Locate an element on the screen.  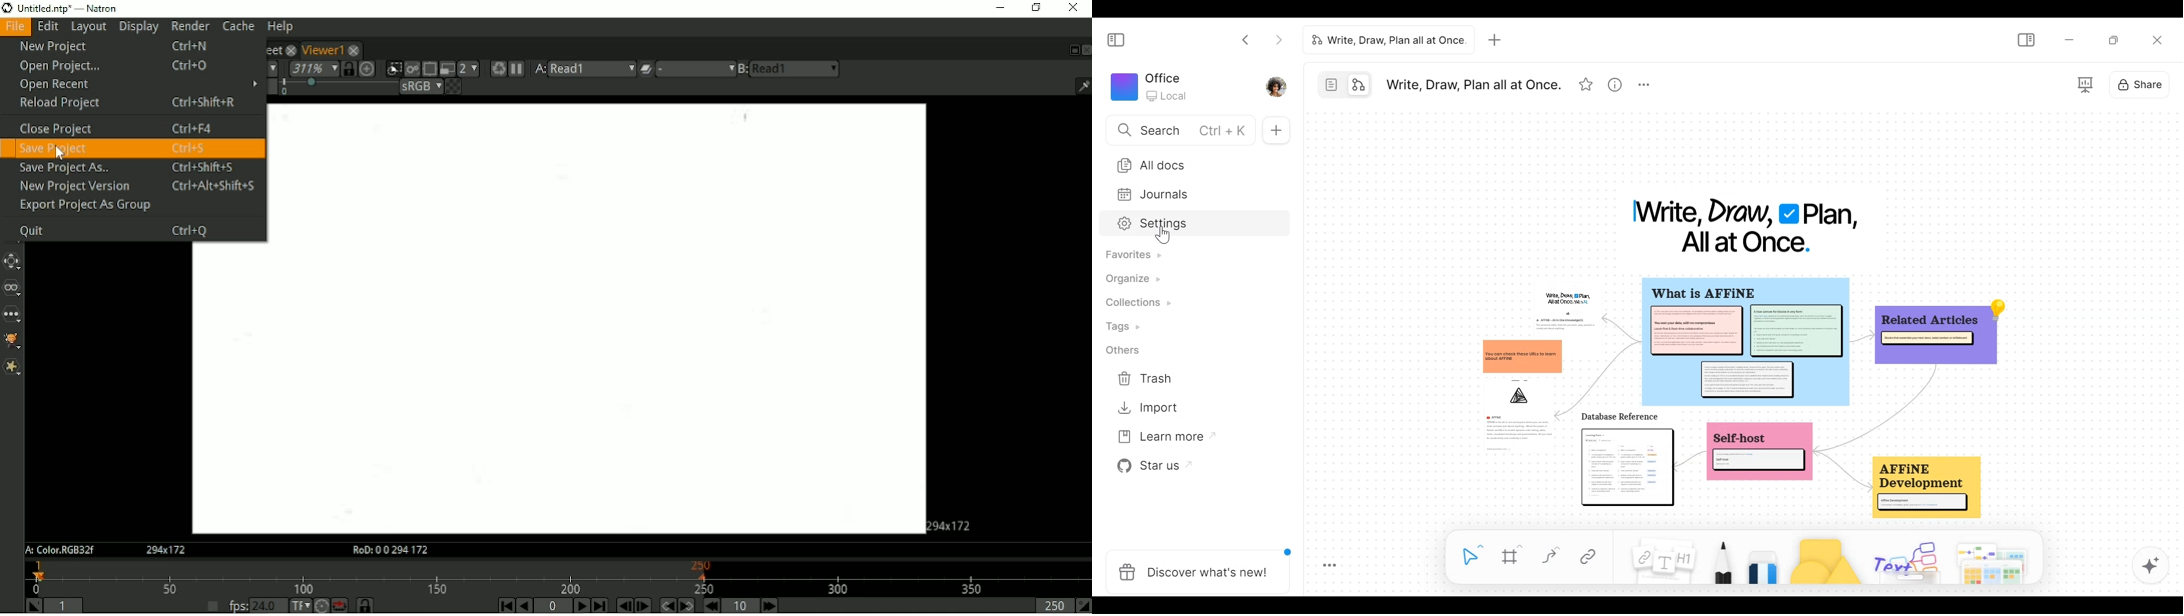
Title of the project is located at coordinates (1476, 83).